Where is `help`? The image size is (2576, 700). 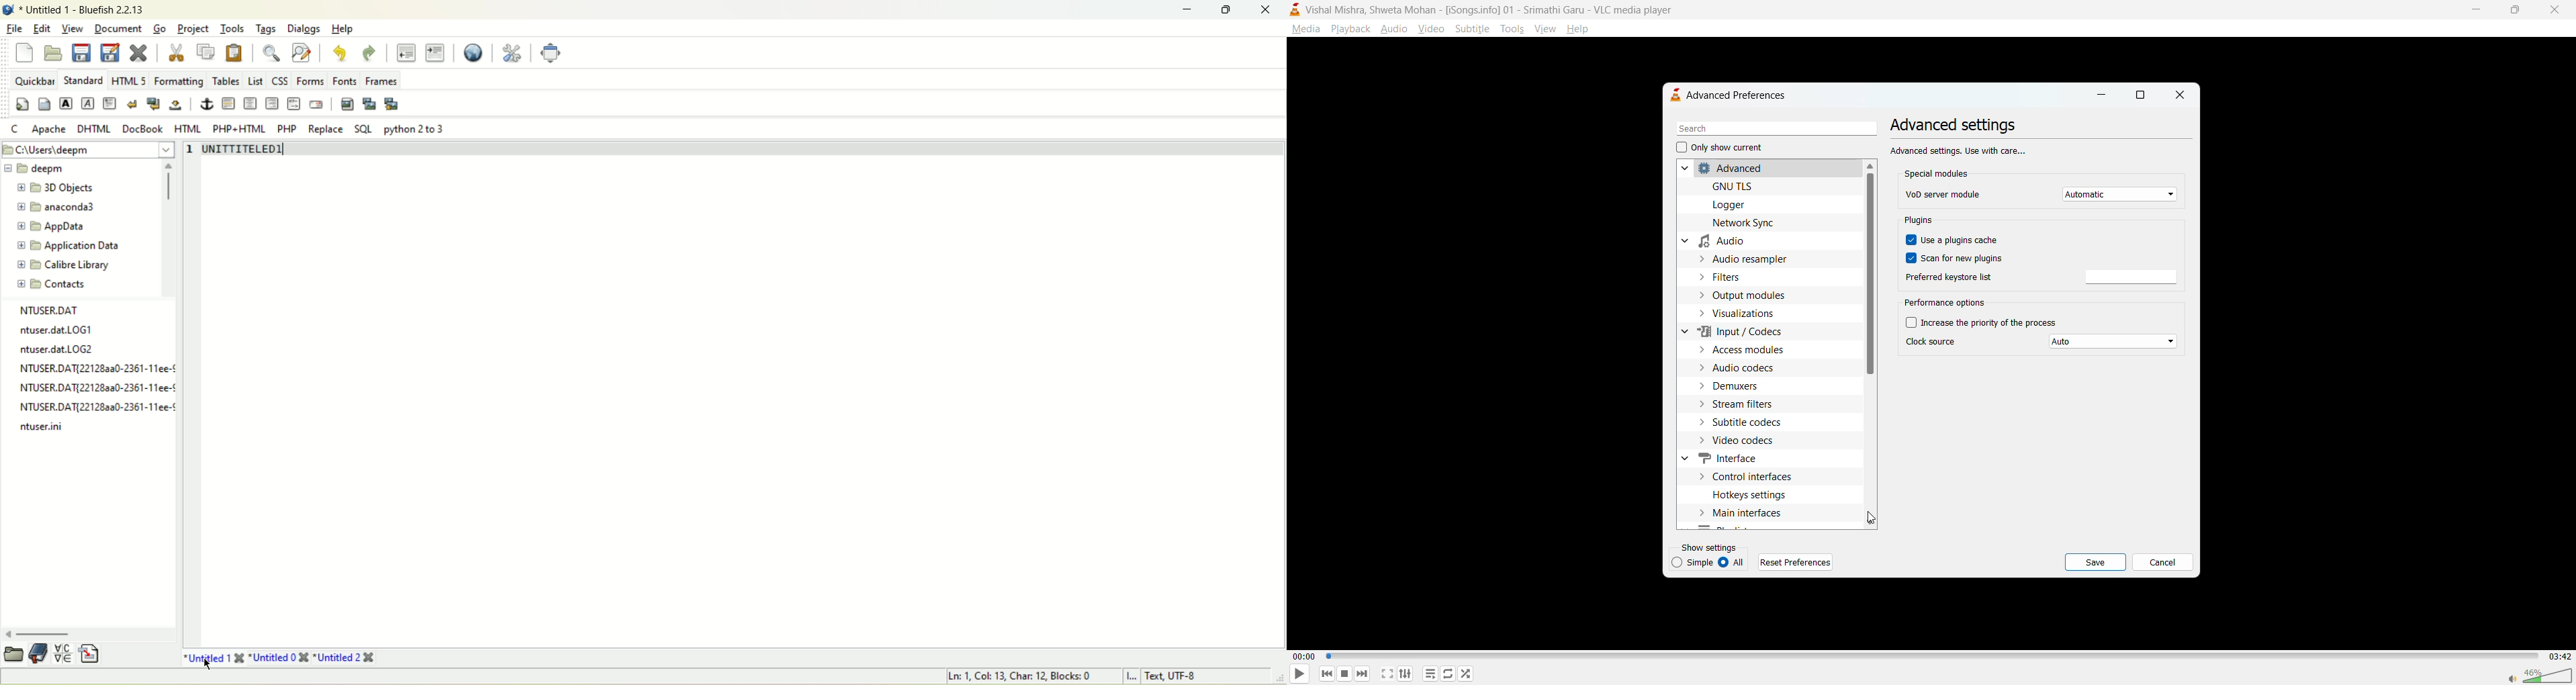
help is located at coordinates (1580, 30).